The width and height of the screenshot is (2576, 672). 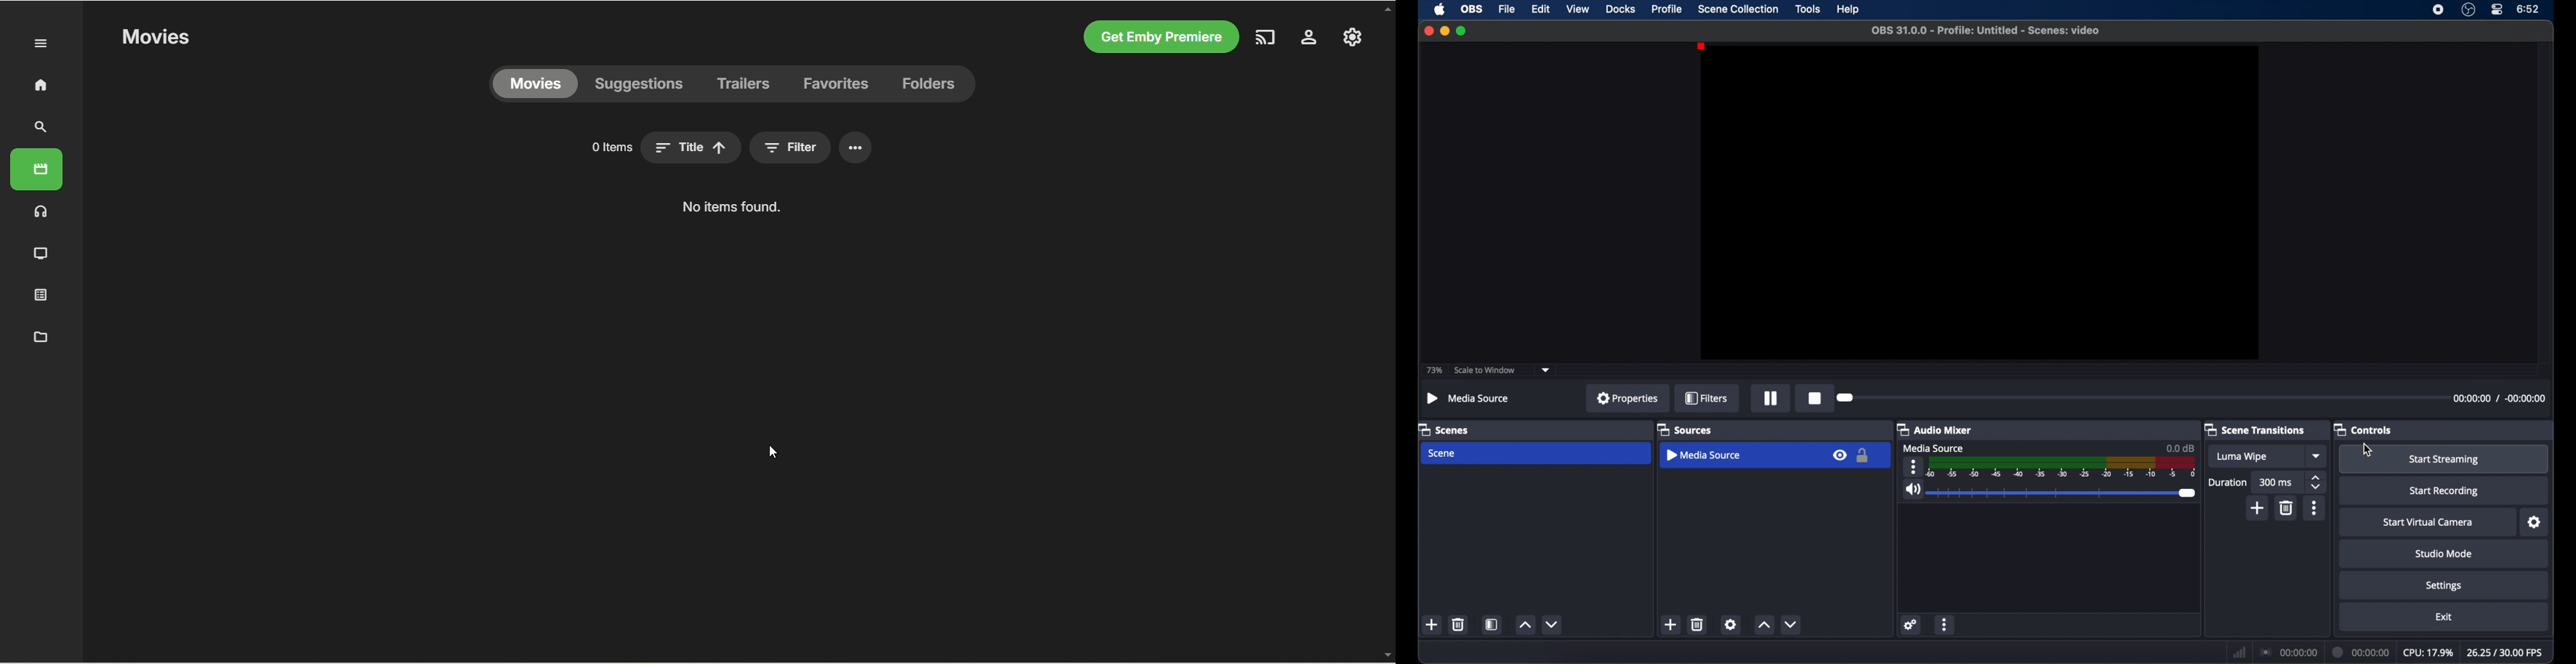 I want to click on get emby premiere, so click(x=1157, y=38).